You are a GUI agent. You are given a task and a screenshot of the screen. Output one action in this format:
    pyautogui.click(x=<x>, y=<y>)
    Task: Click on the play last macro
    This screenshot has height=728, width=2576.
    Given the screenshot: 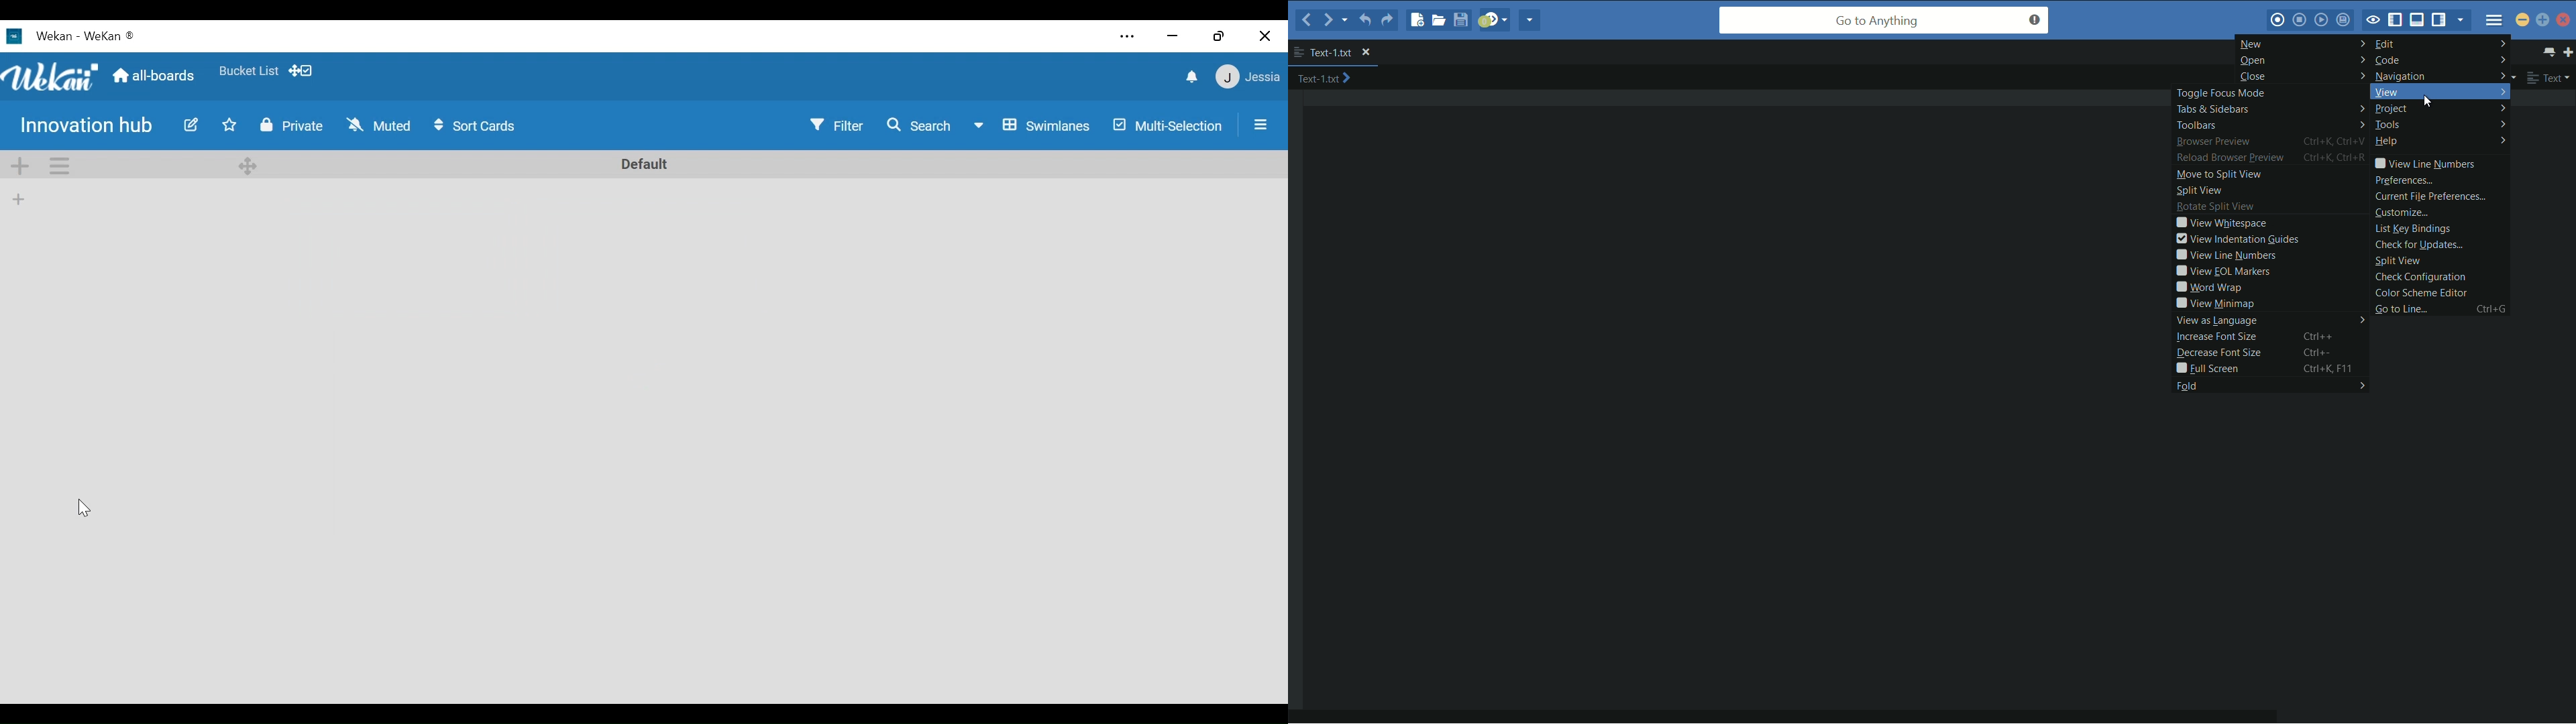 What is the action you would take?
    pyautogui.click(x=2320, y=21)
    